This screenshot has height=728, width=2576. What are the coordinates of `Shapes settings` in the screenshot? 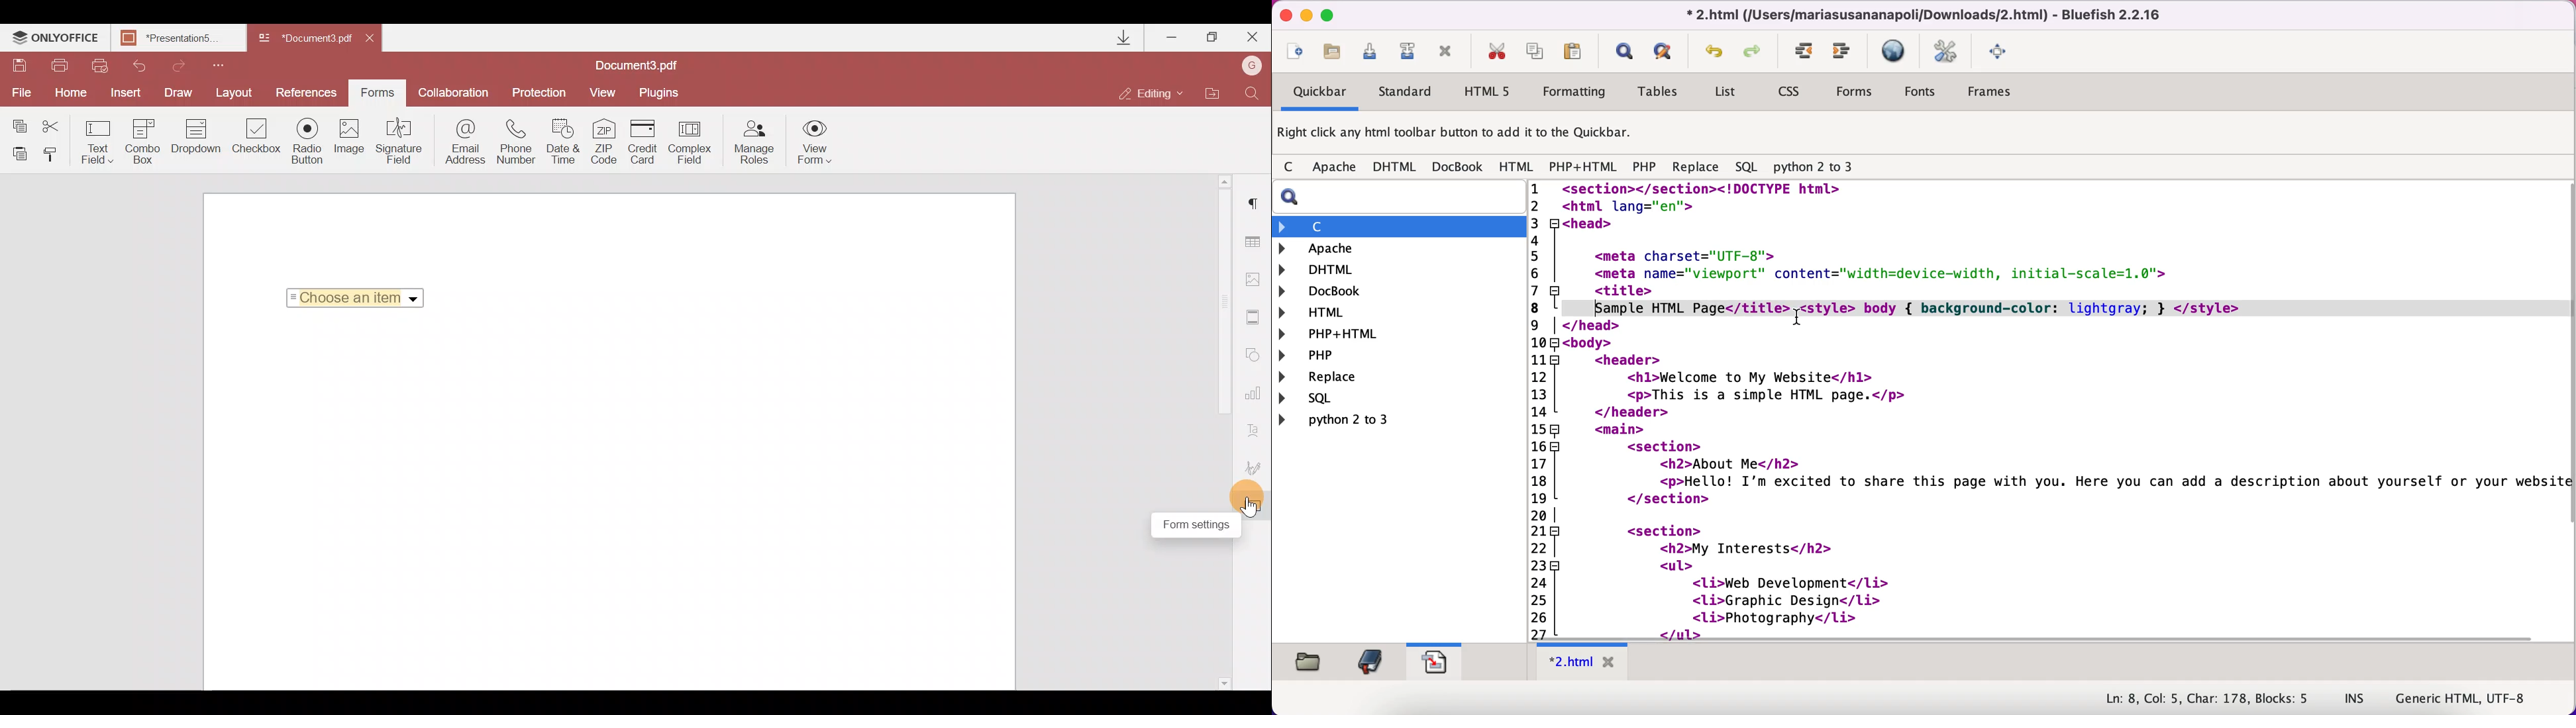 It's located at (1255, 358).